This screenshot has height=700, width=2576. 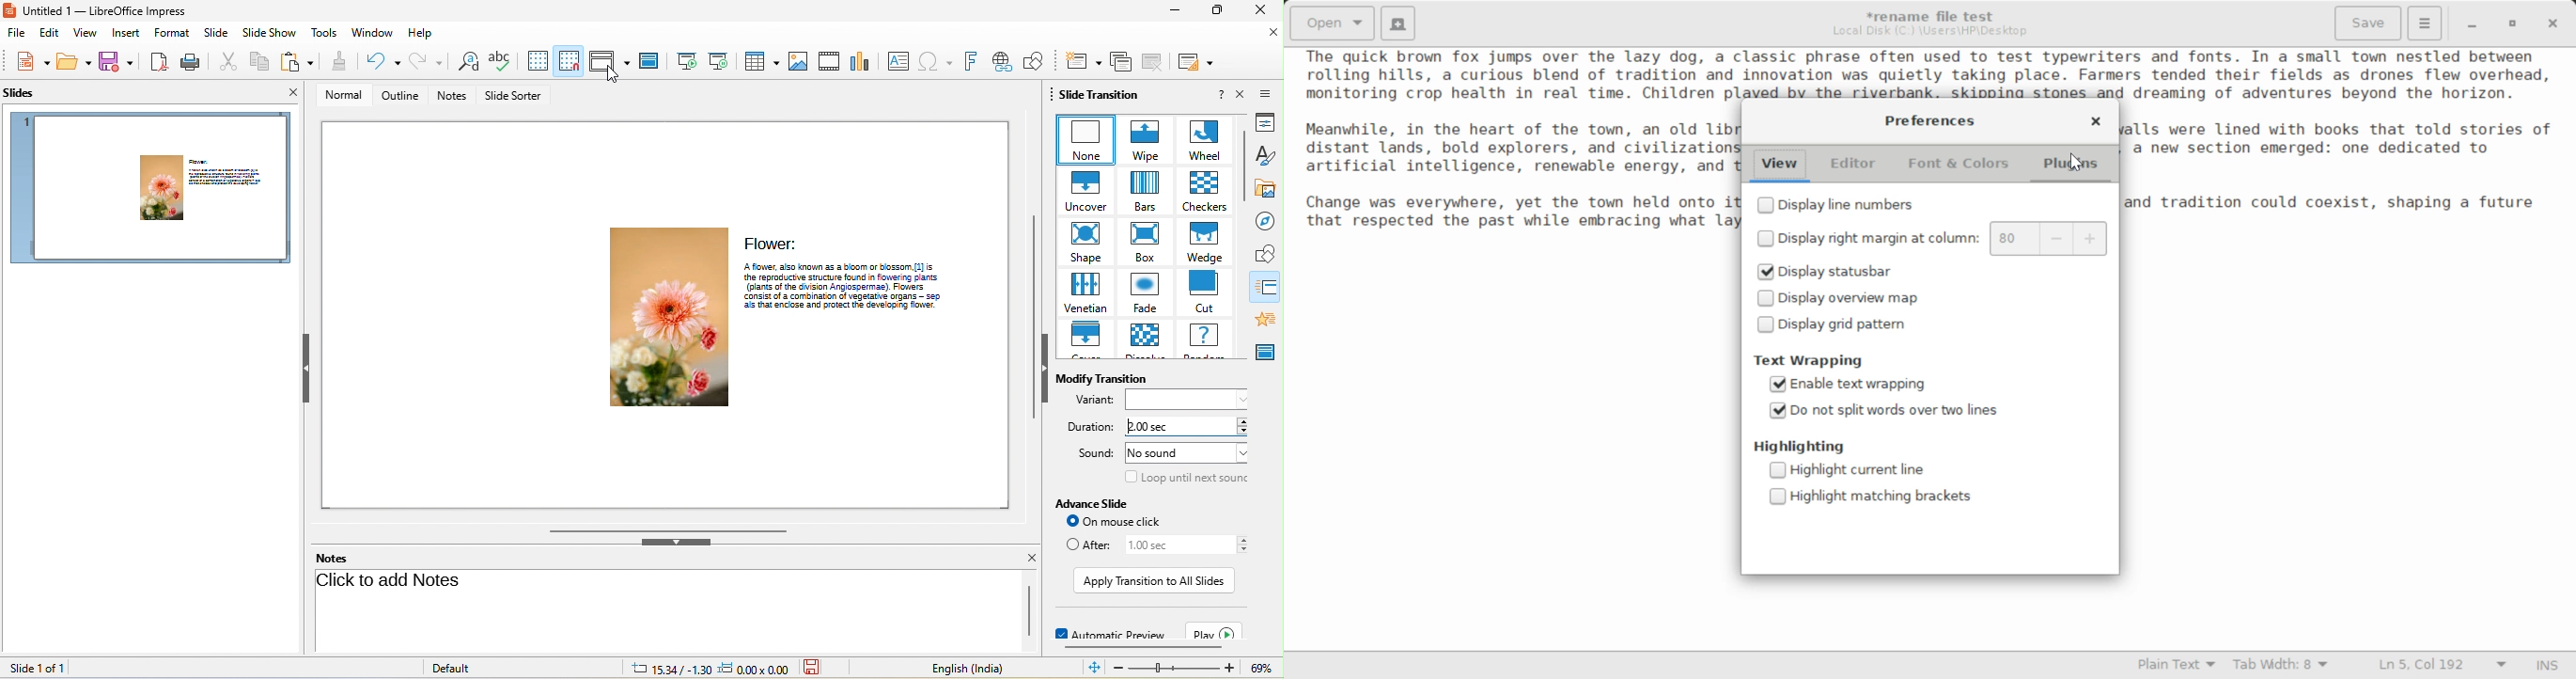 I want to click on video/audio, so click(x=829, y=61).